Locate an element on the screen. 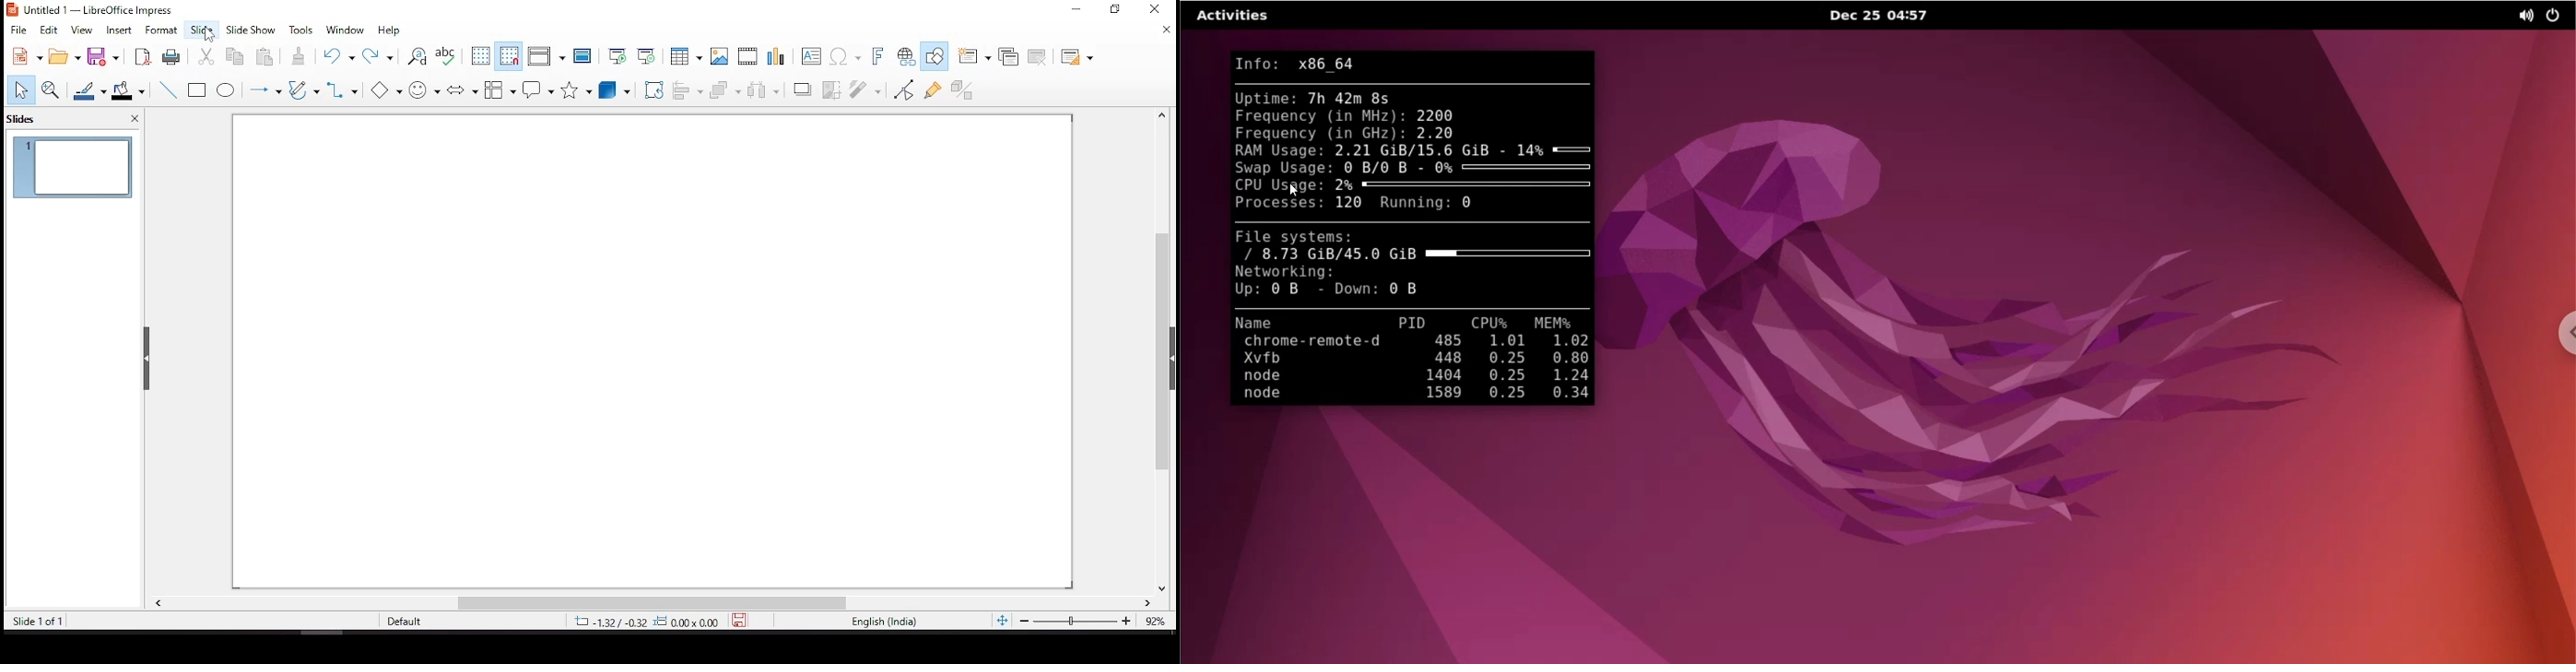  zoom level is located at coordinates (1149, 619).